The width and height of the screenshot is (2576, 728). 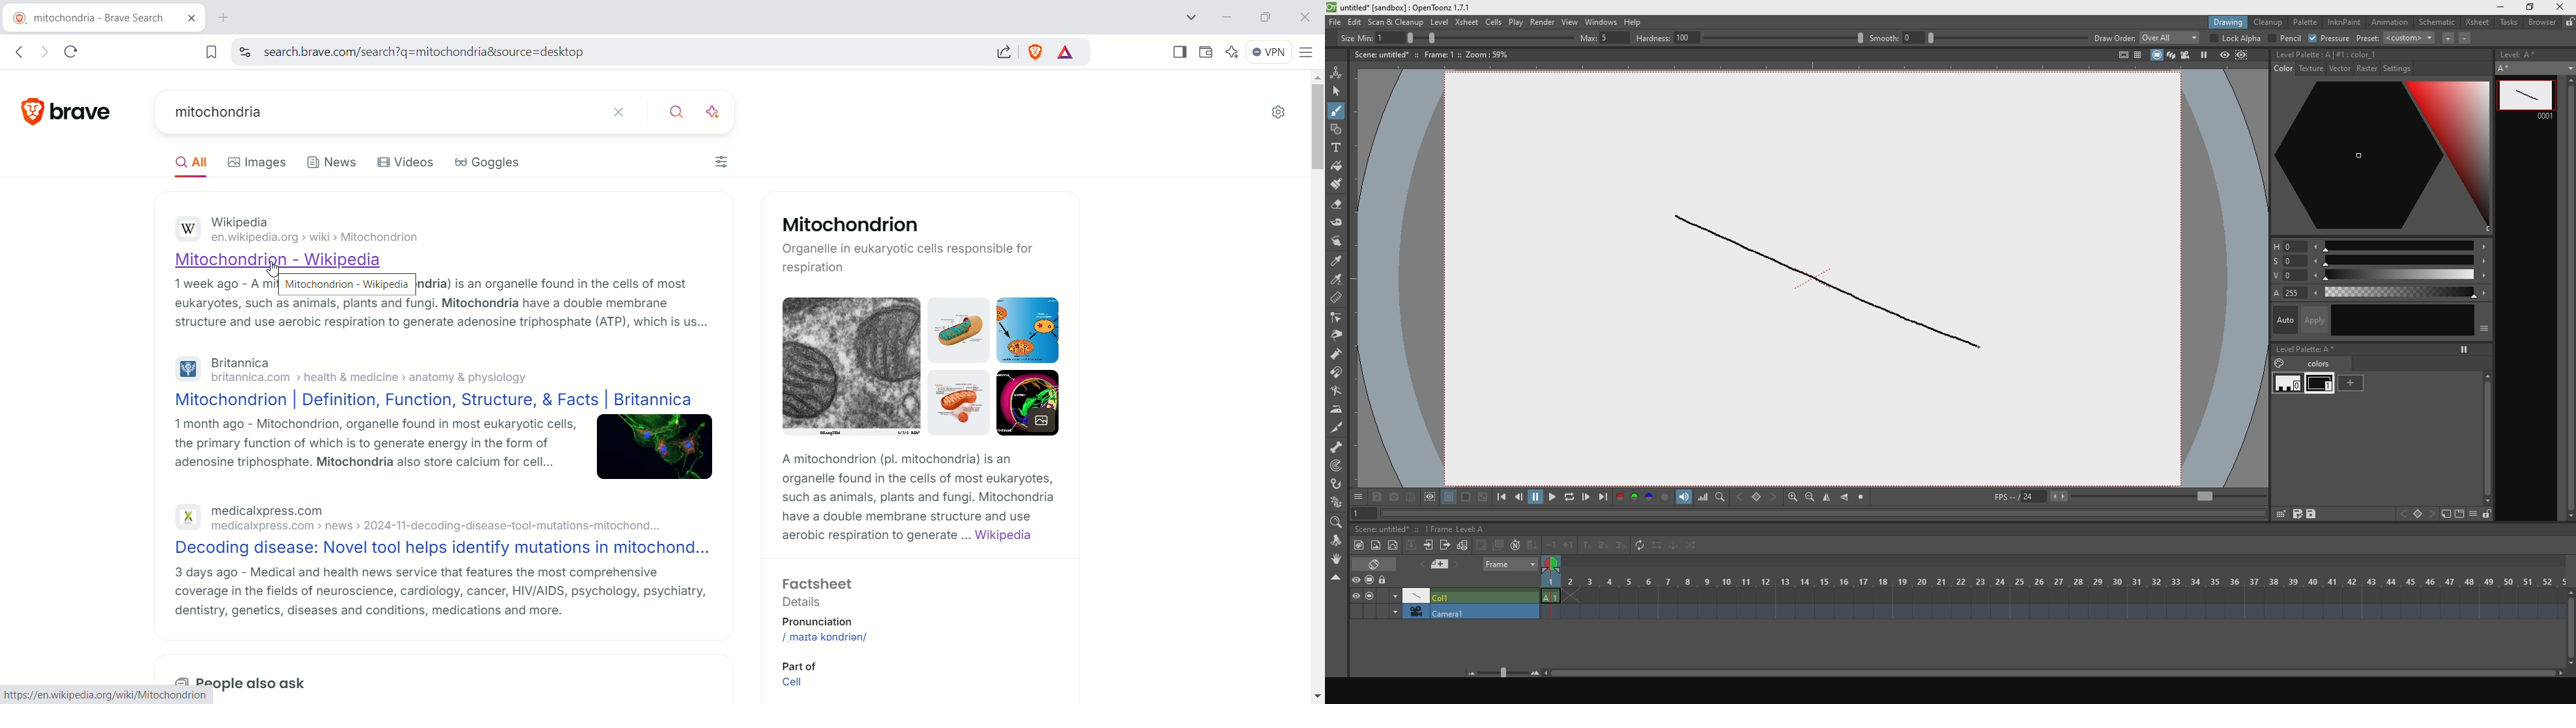 I want to click on news, so click(x=332, y=163).